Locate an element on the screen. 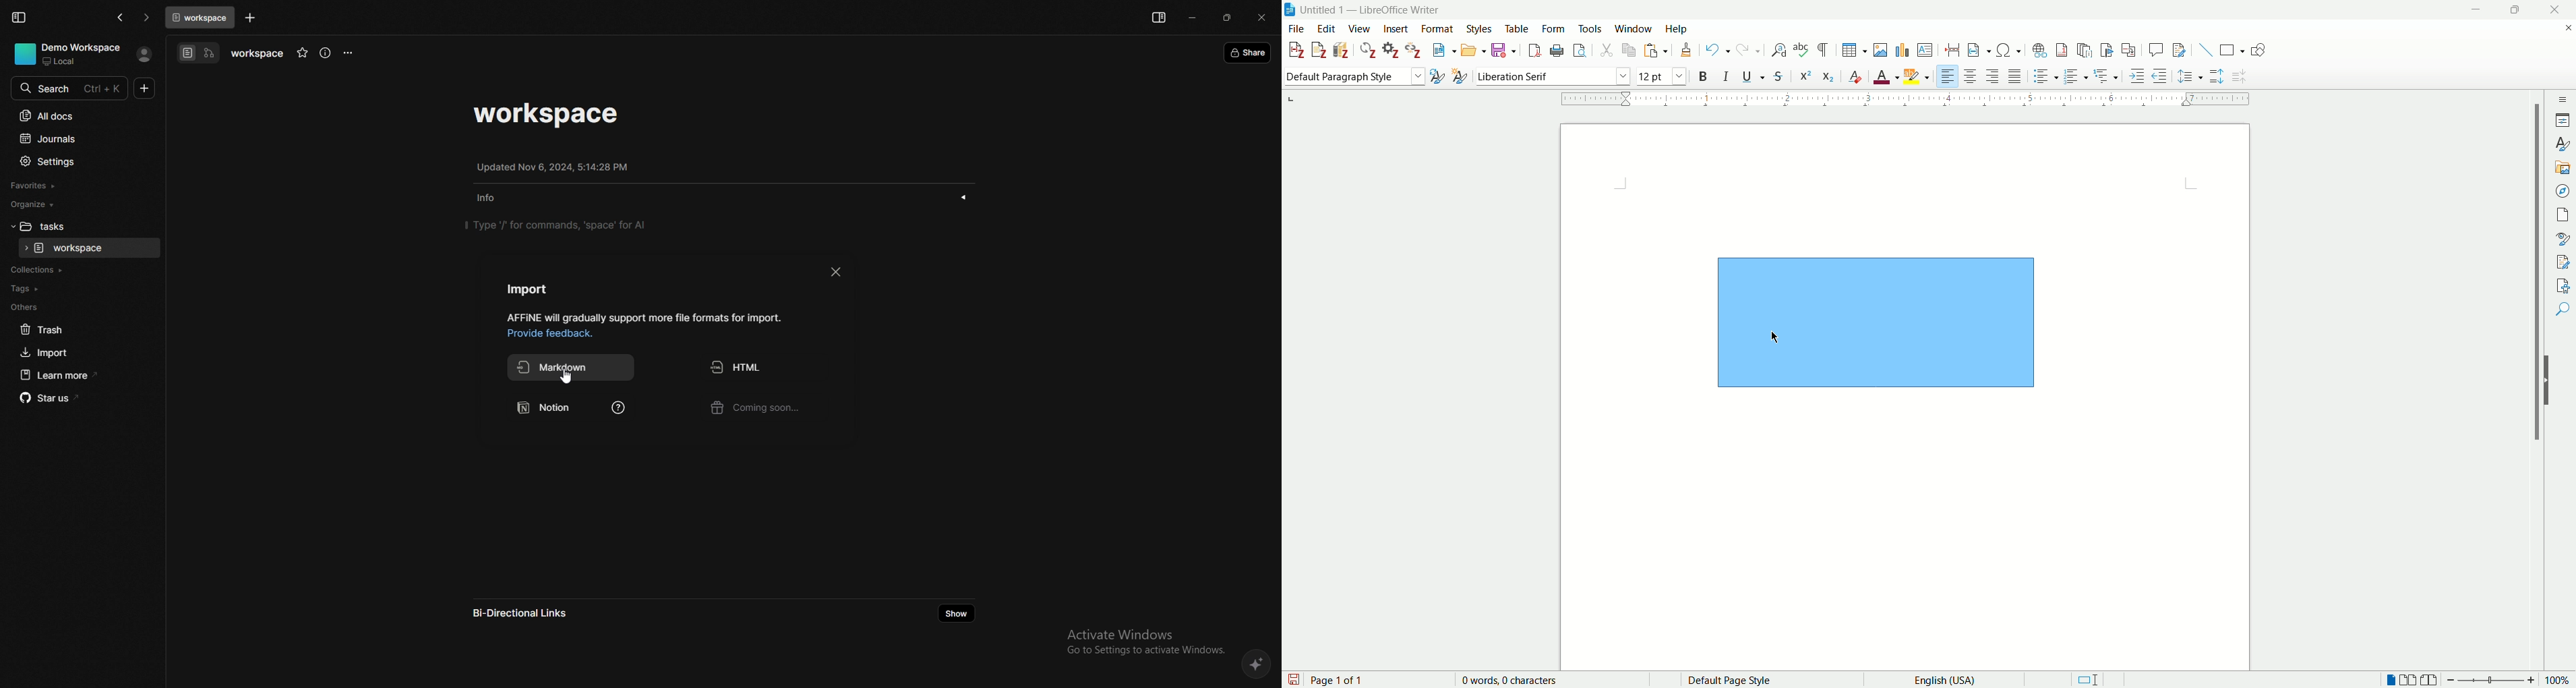 This screenshot has width=2576, height=700. font size is located at coordinates (1660, 76).